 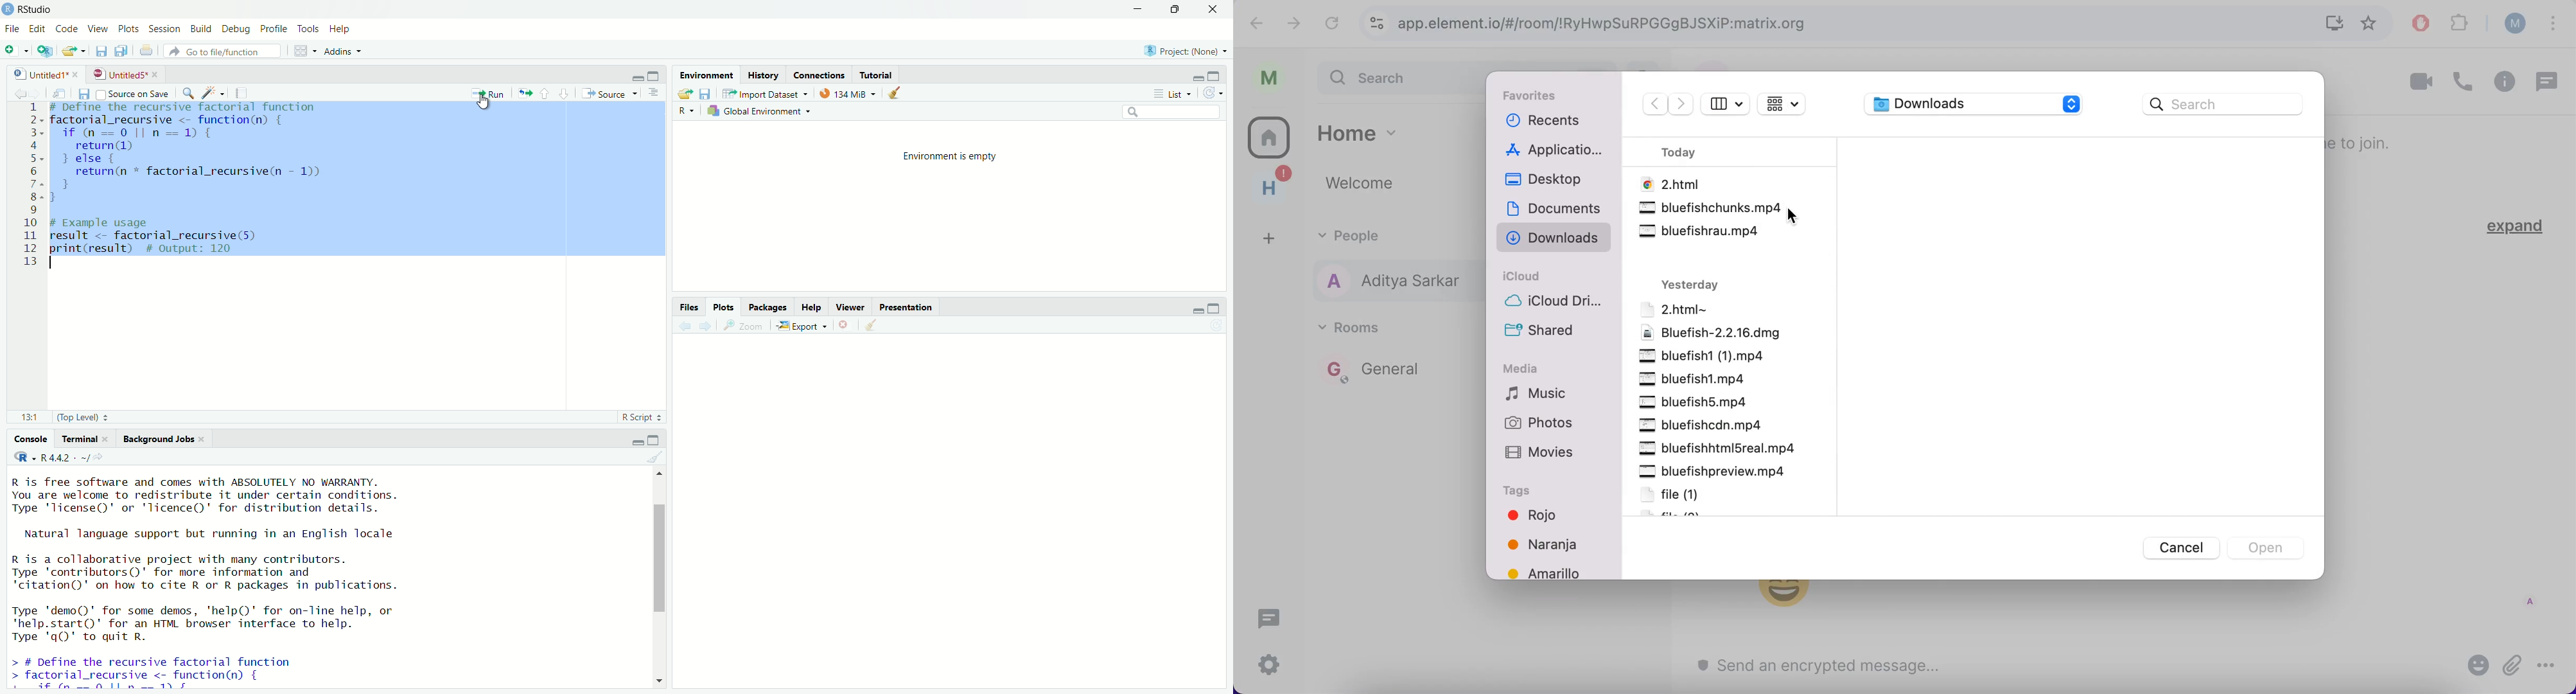 I want to click on Minimize, so click(x=1135, y=10).